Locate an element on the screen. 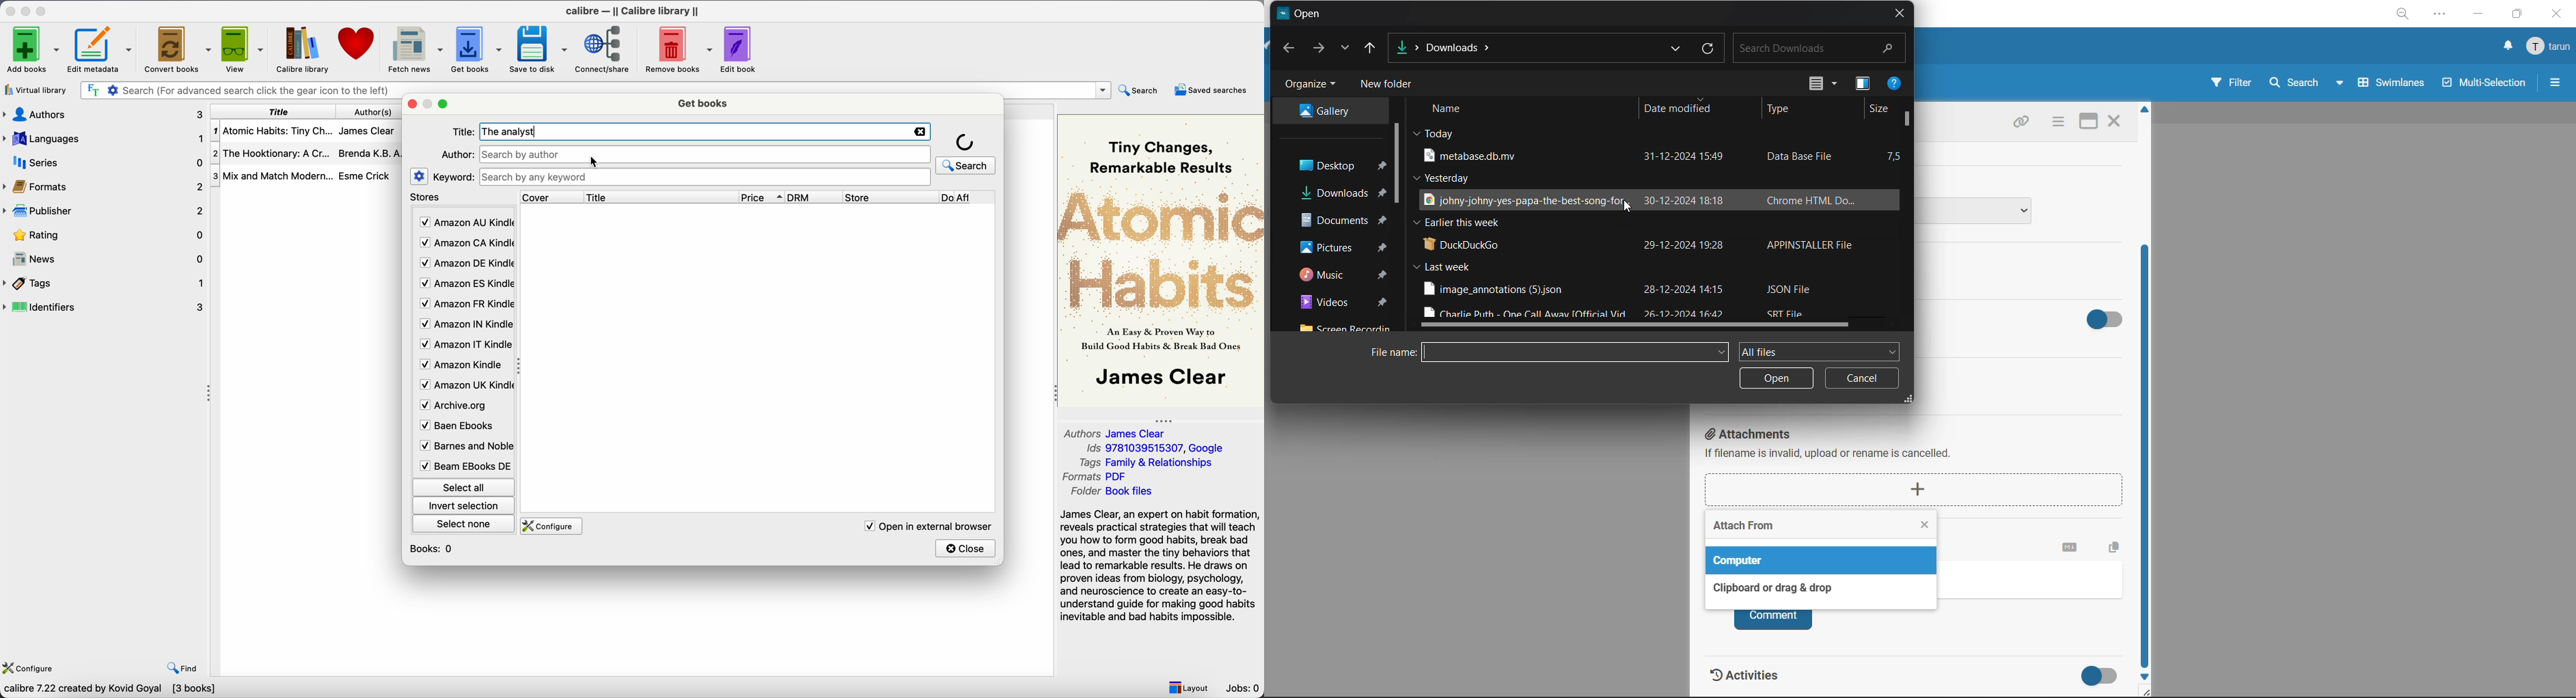  Do Aff is located at coordinates (968, 197).